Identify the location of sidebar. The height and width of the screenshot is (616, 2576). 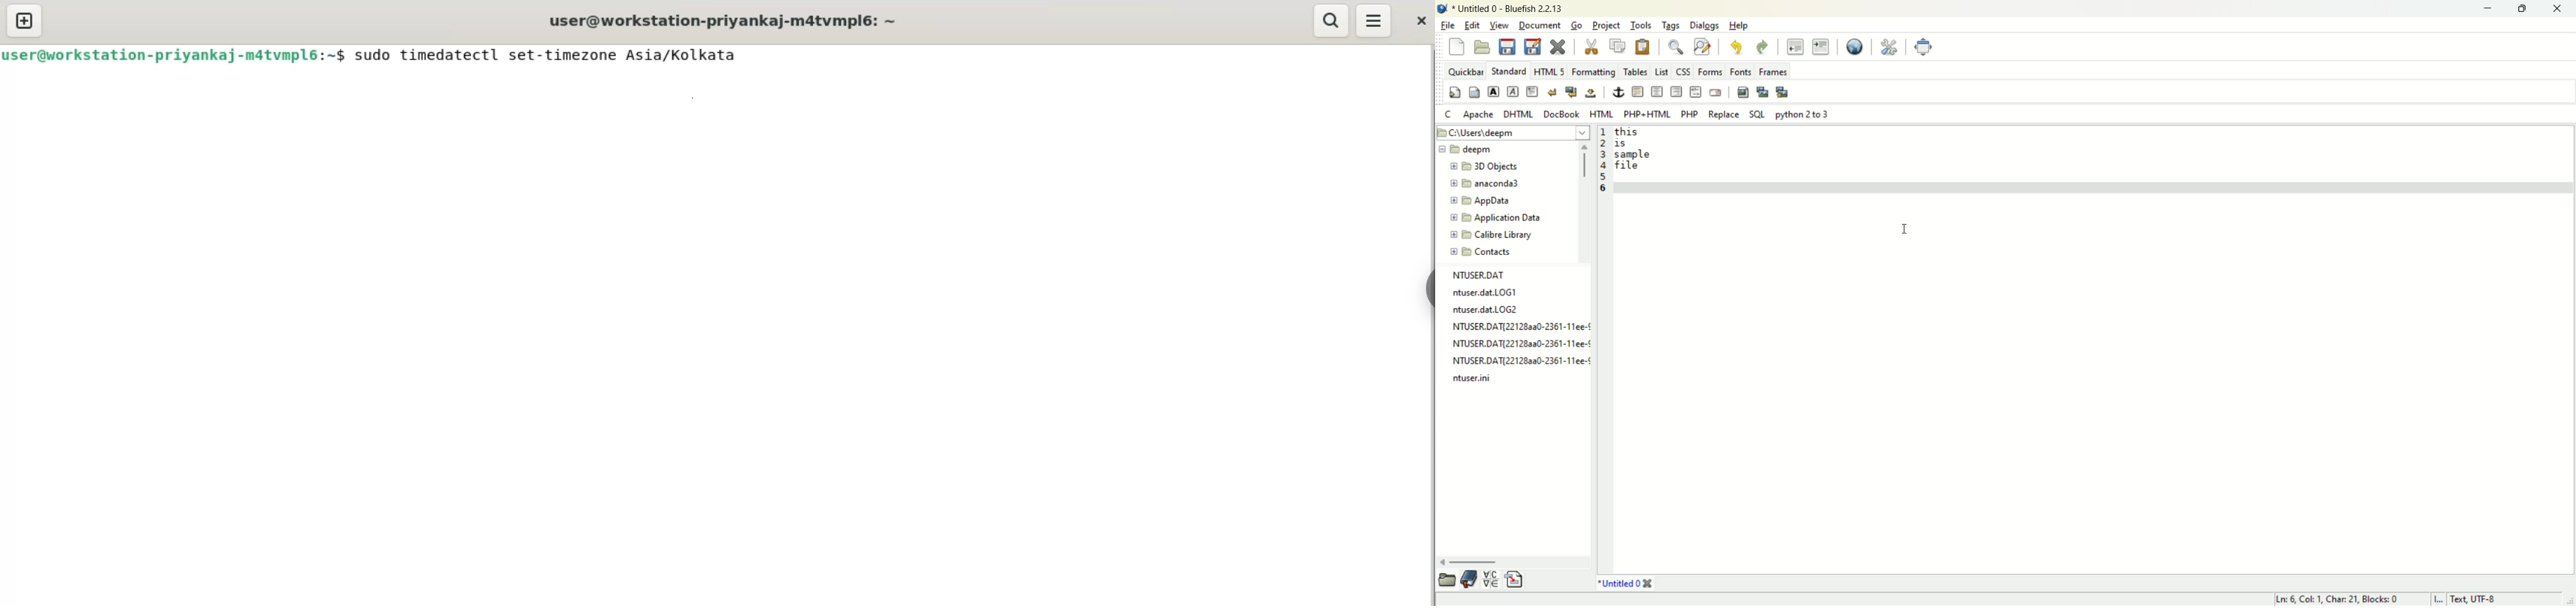
(1433, 285).